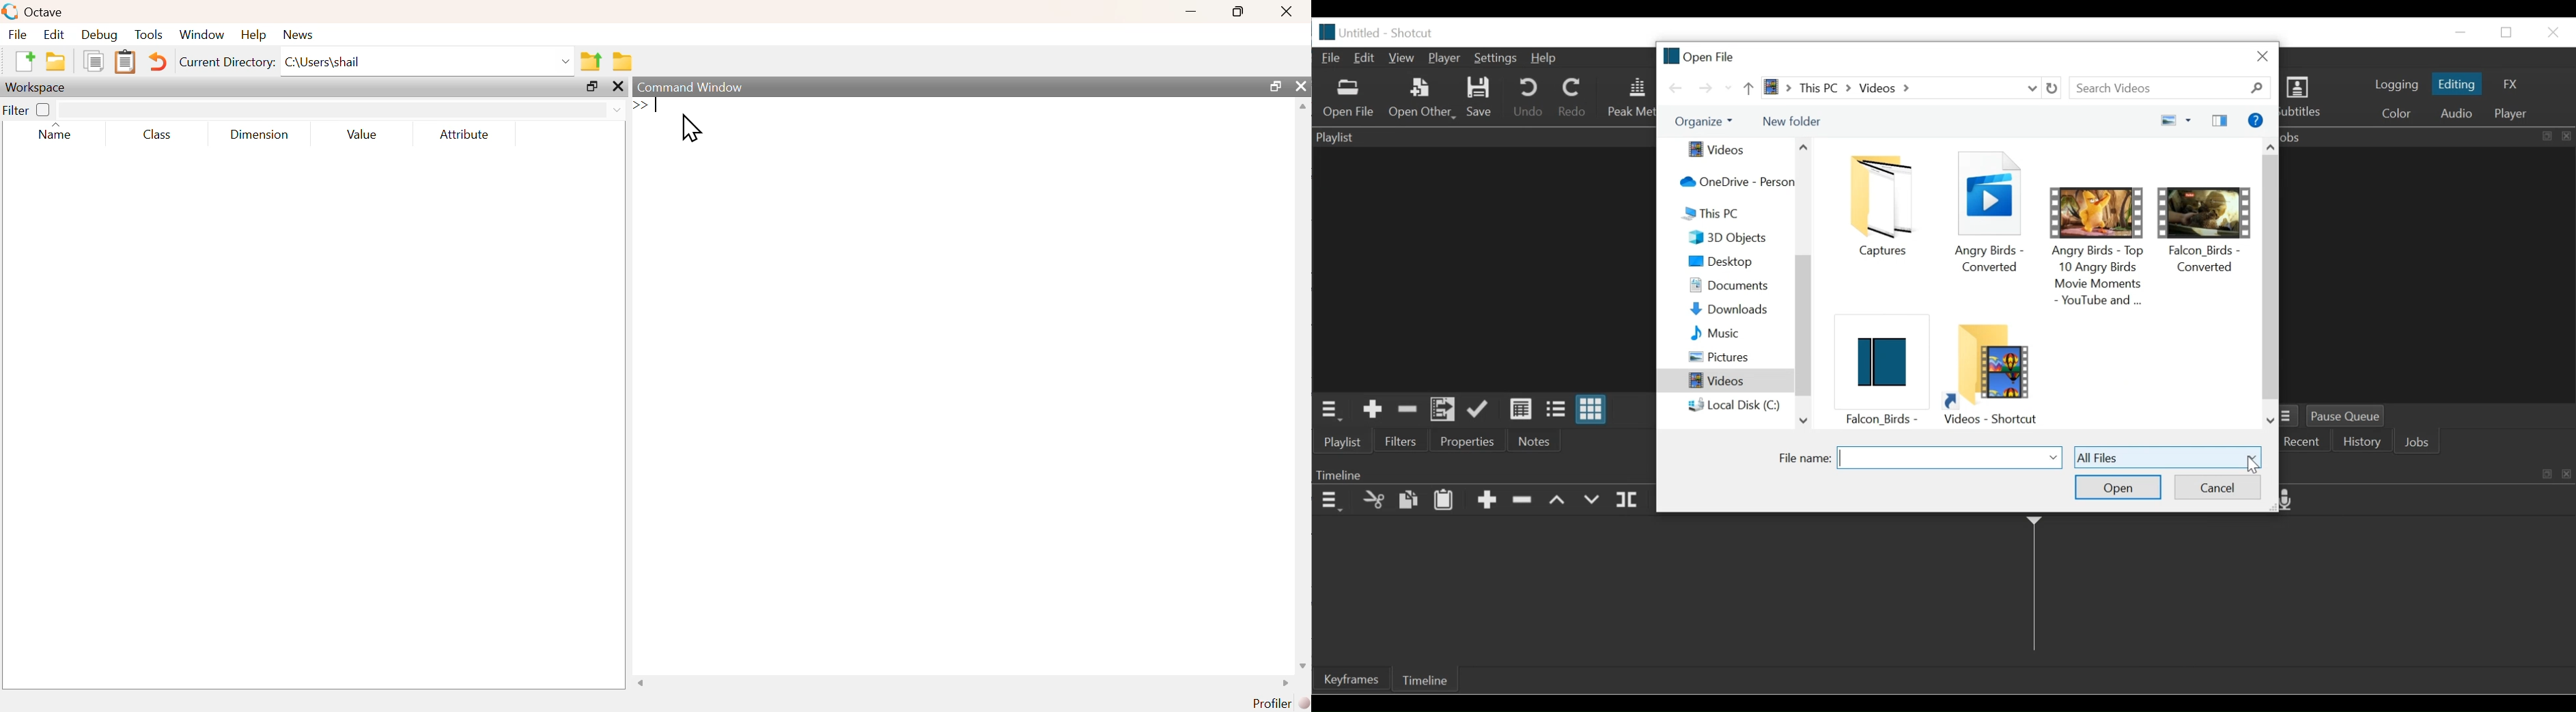  I want to click on Open, so click(2119, 487).